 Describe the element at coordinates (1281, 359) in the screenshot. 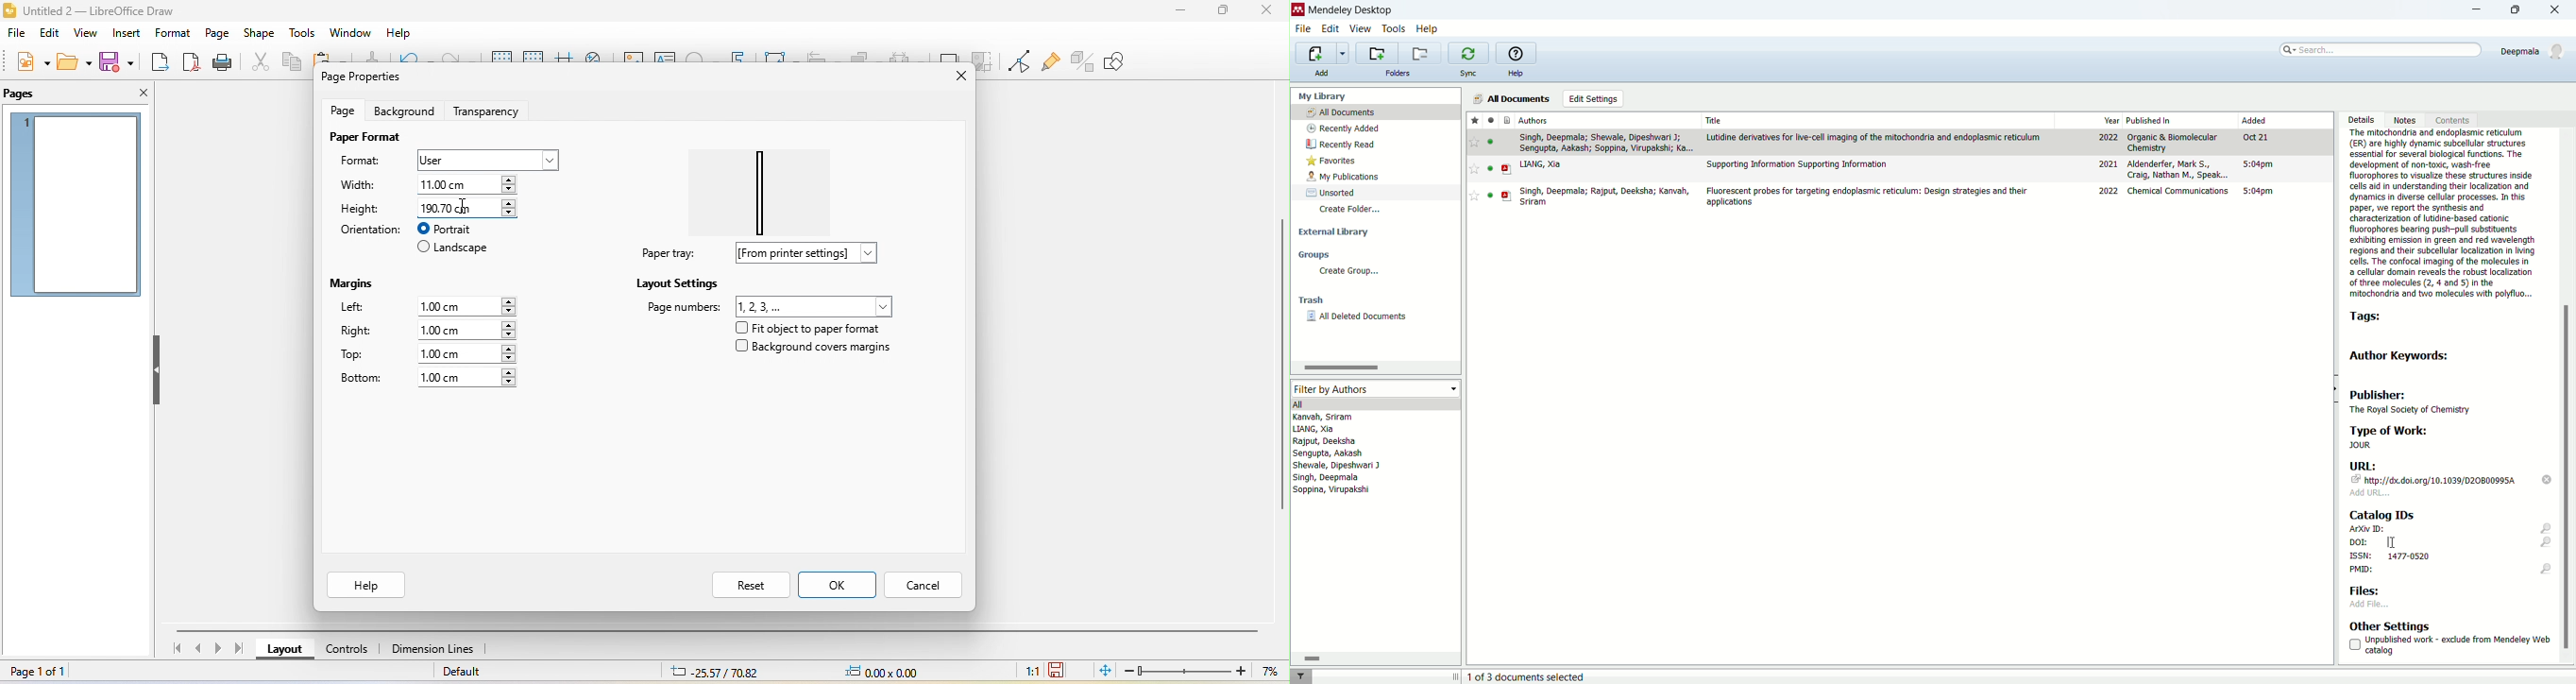

I see `vertical scroll bar` at that location.